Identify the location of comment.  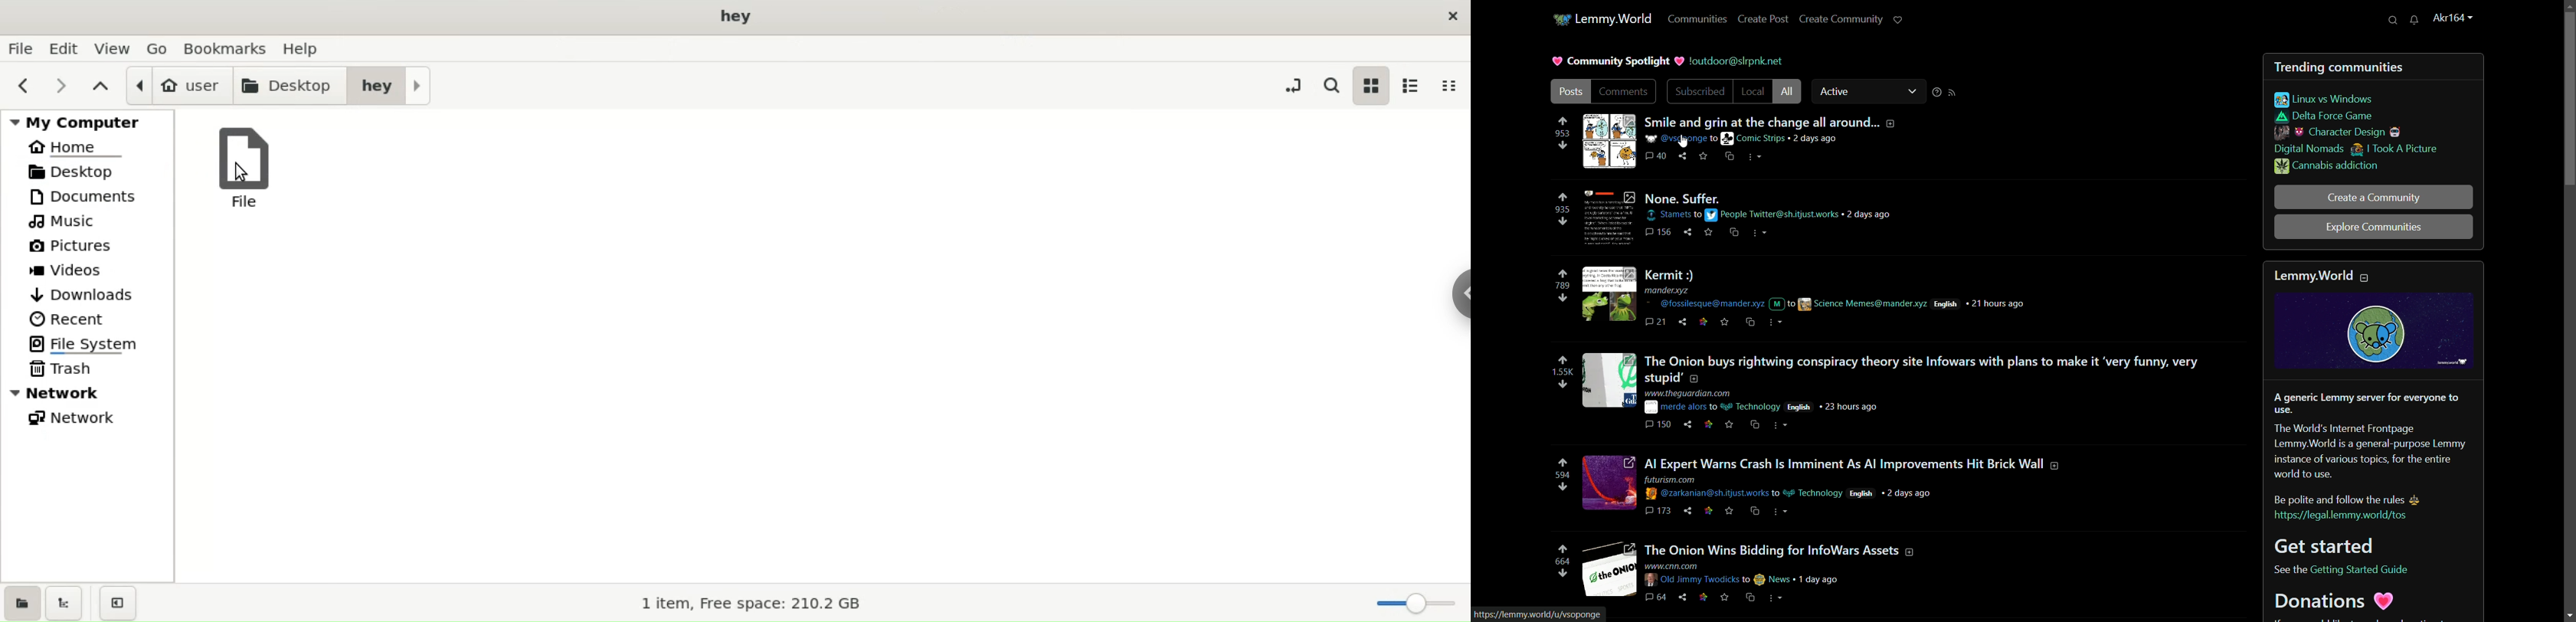
(1656, 322).